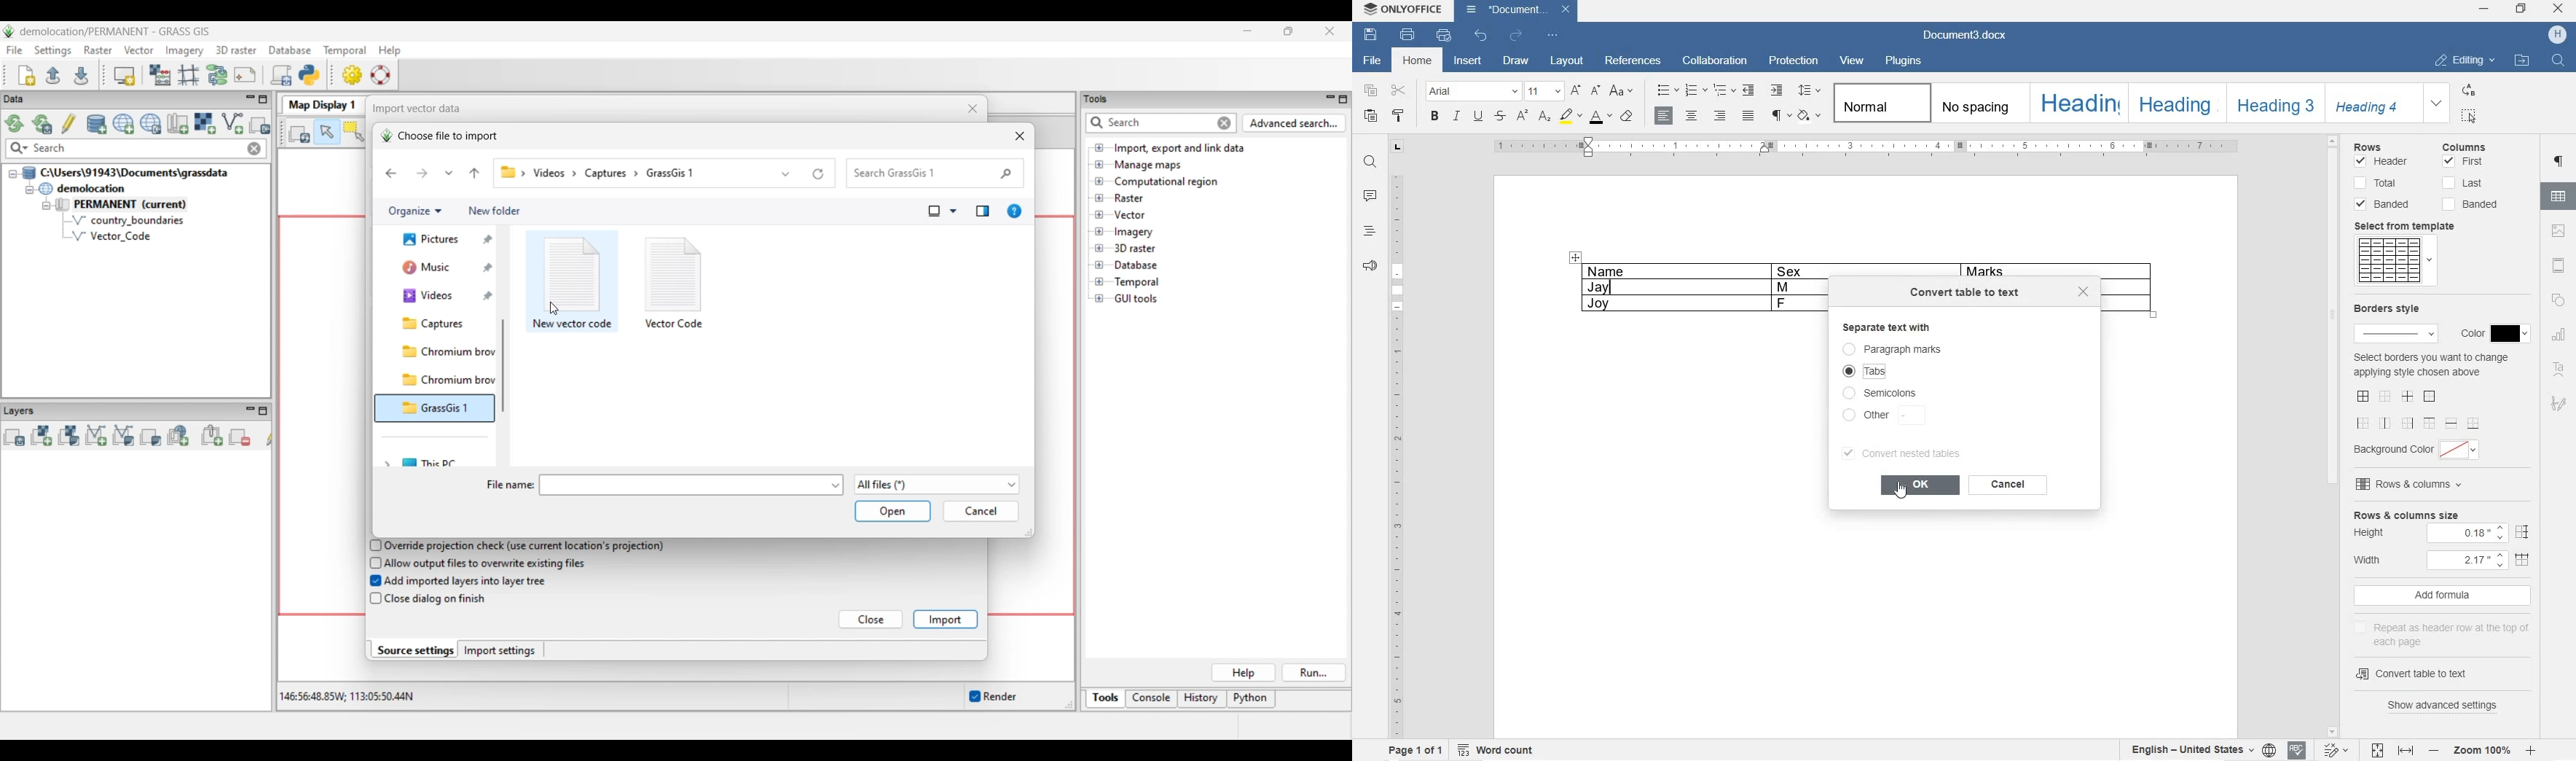 This screenshot has width=2576, height=784. I want to click on other, so click(1882, 416).